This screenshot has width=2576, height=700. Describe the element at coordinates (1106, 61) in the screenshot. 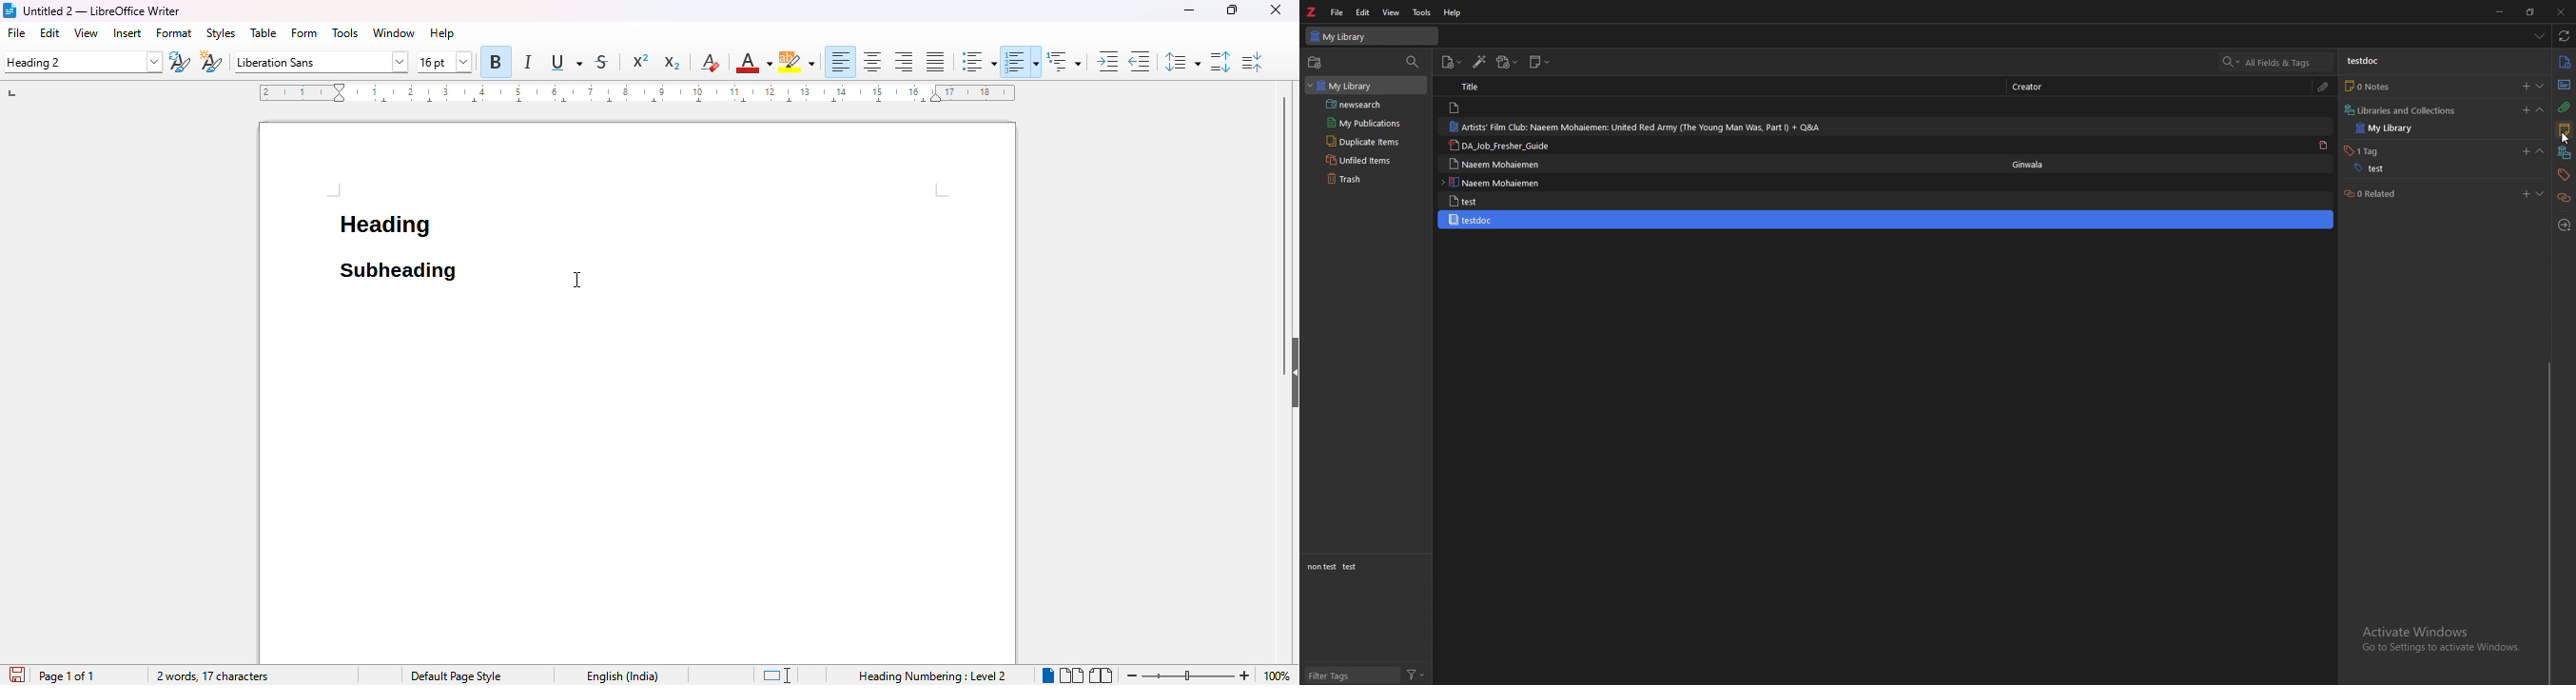

I see `increase indent` at that location.